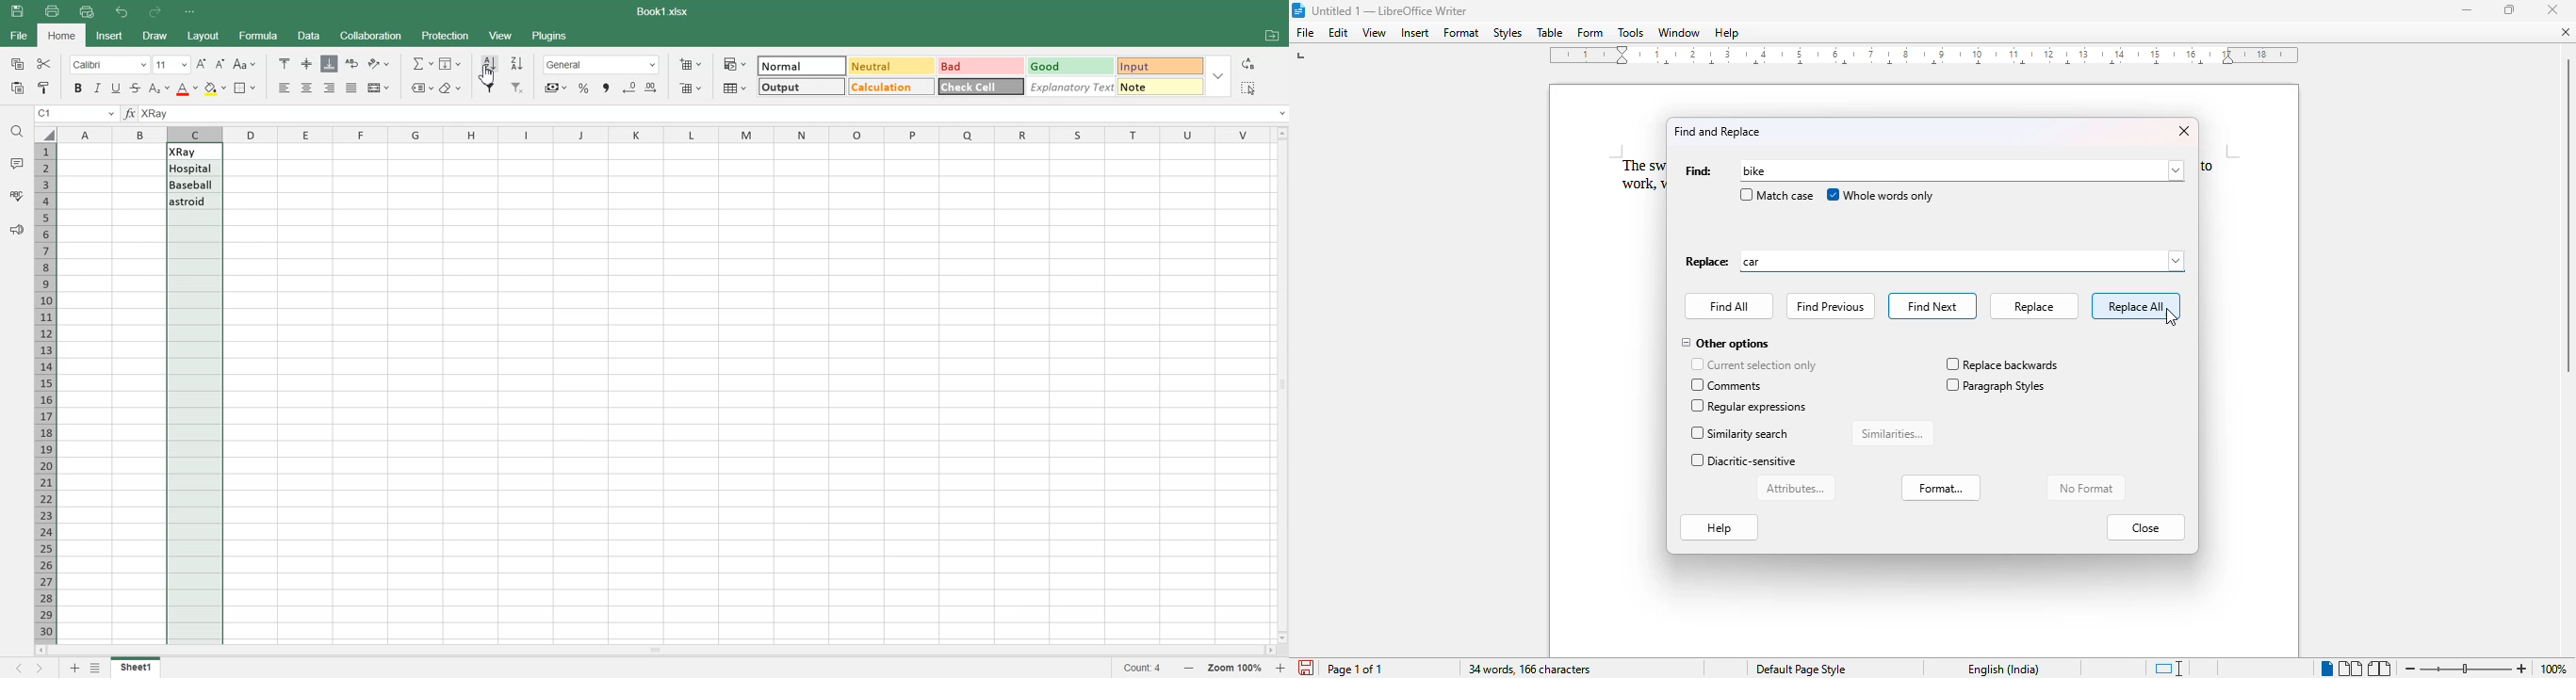  What do you see at coordinates (2002, 670) in the screenshot?
I see `English (India)` at bounding box center [2002, 670].